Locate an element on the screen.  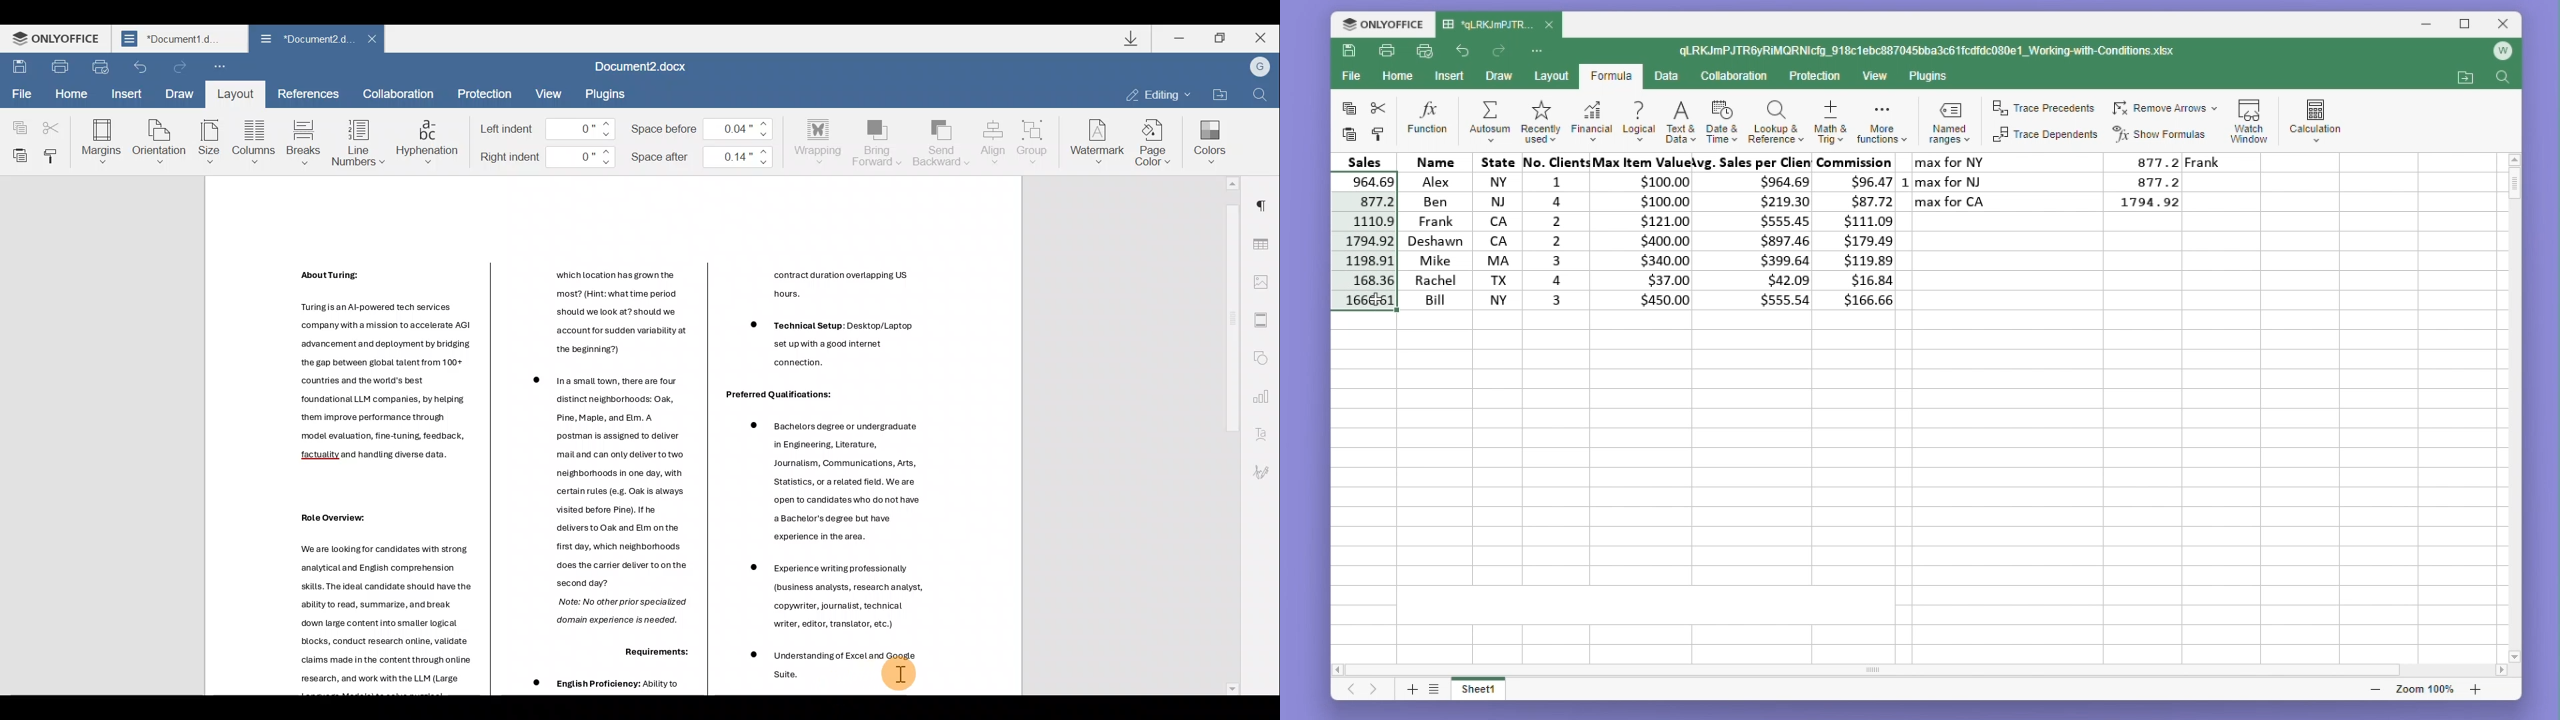
Minimize is located at coordinates (1181, 37).